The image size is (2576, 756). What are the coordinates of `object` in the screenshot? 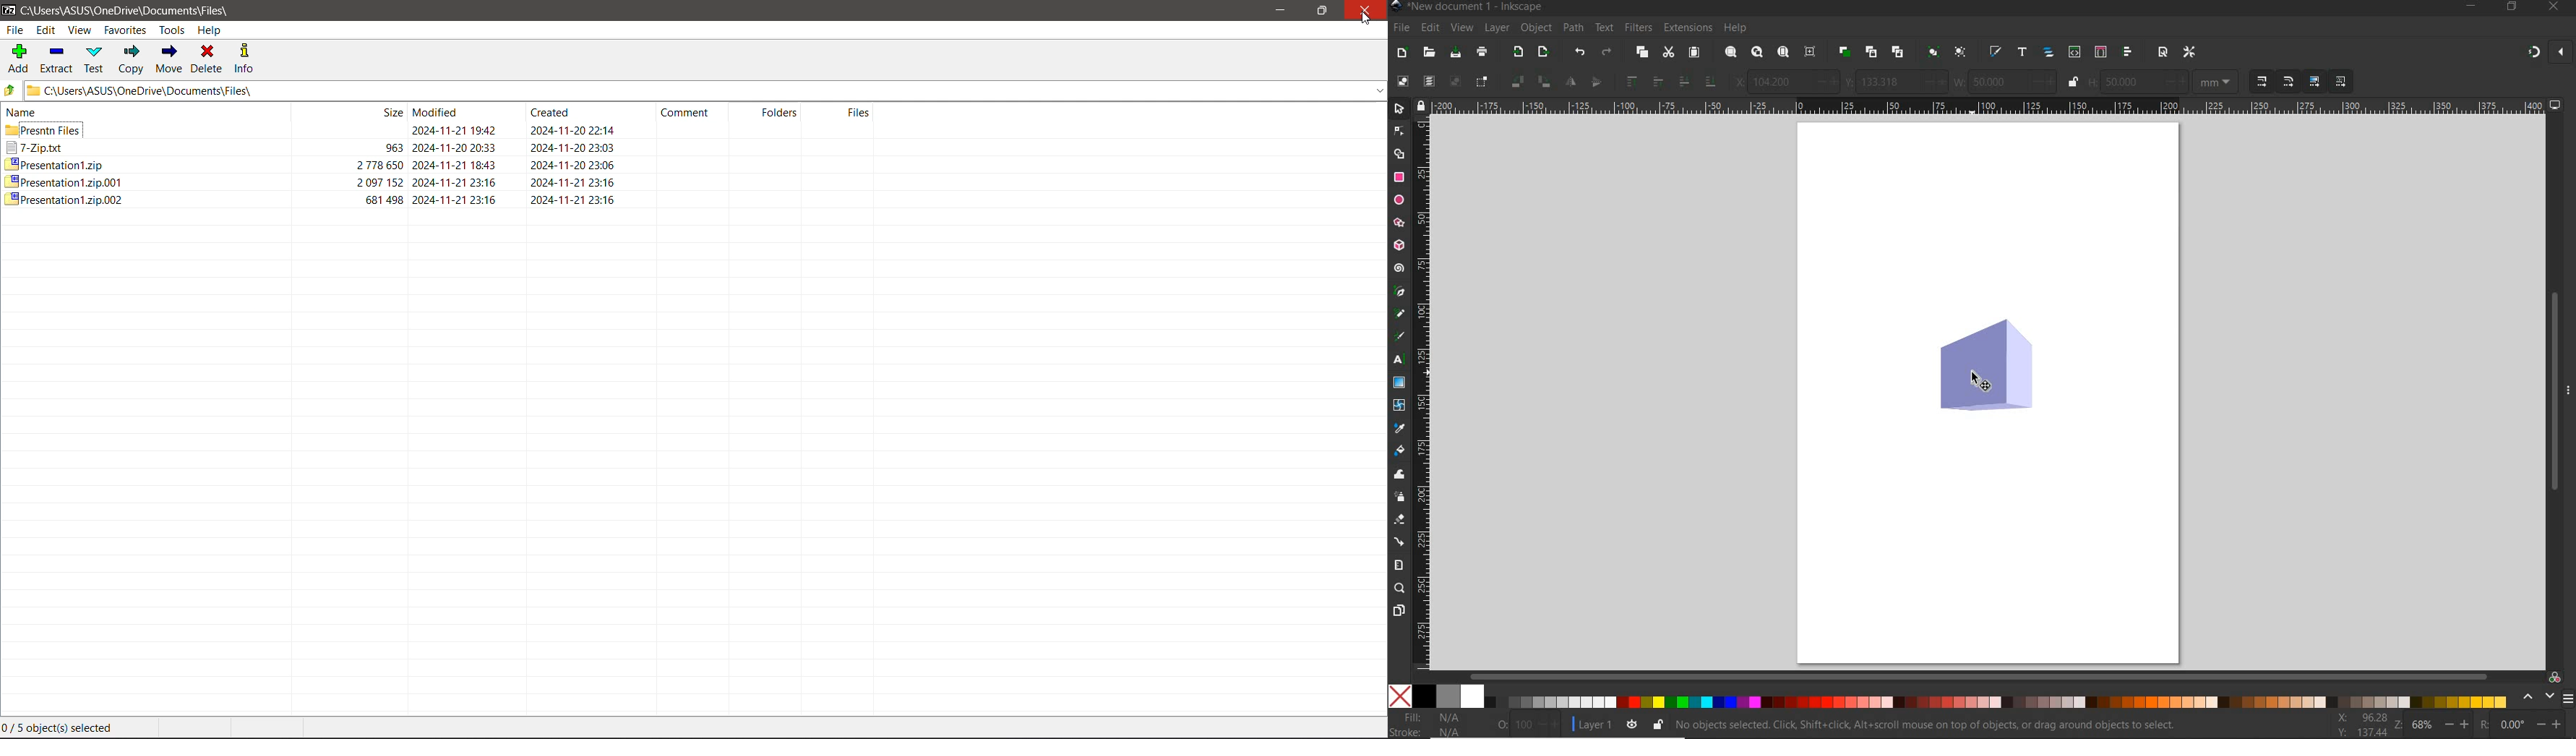 It's located at (1536, 28).